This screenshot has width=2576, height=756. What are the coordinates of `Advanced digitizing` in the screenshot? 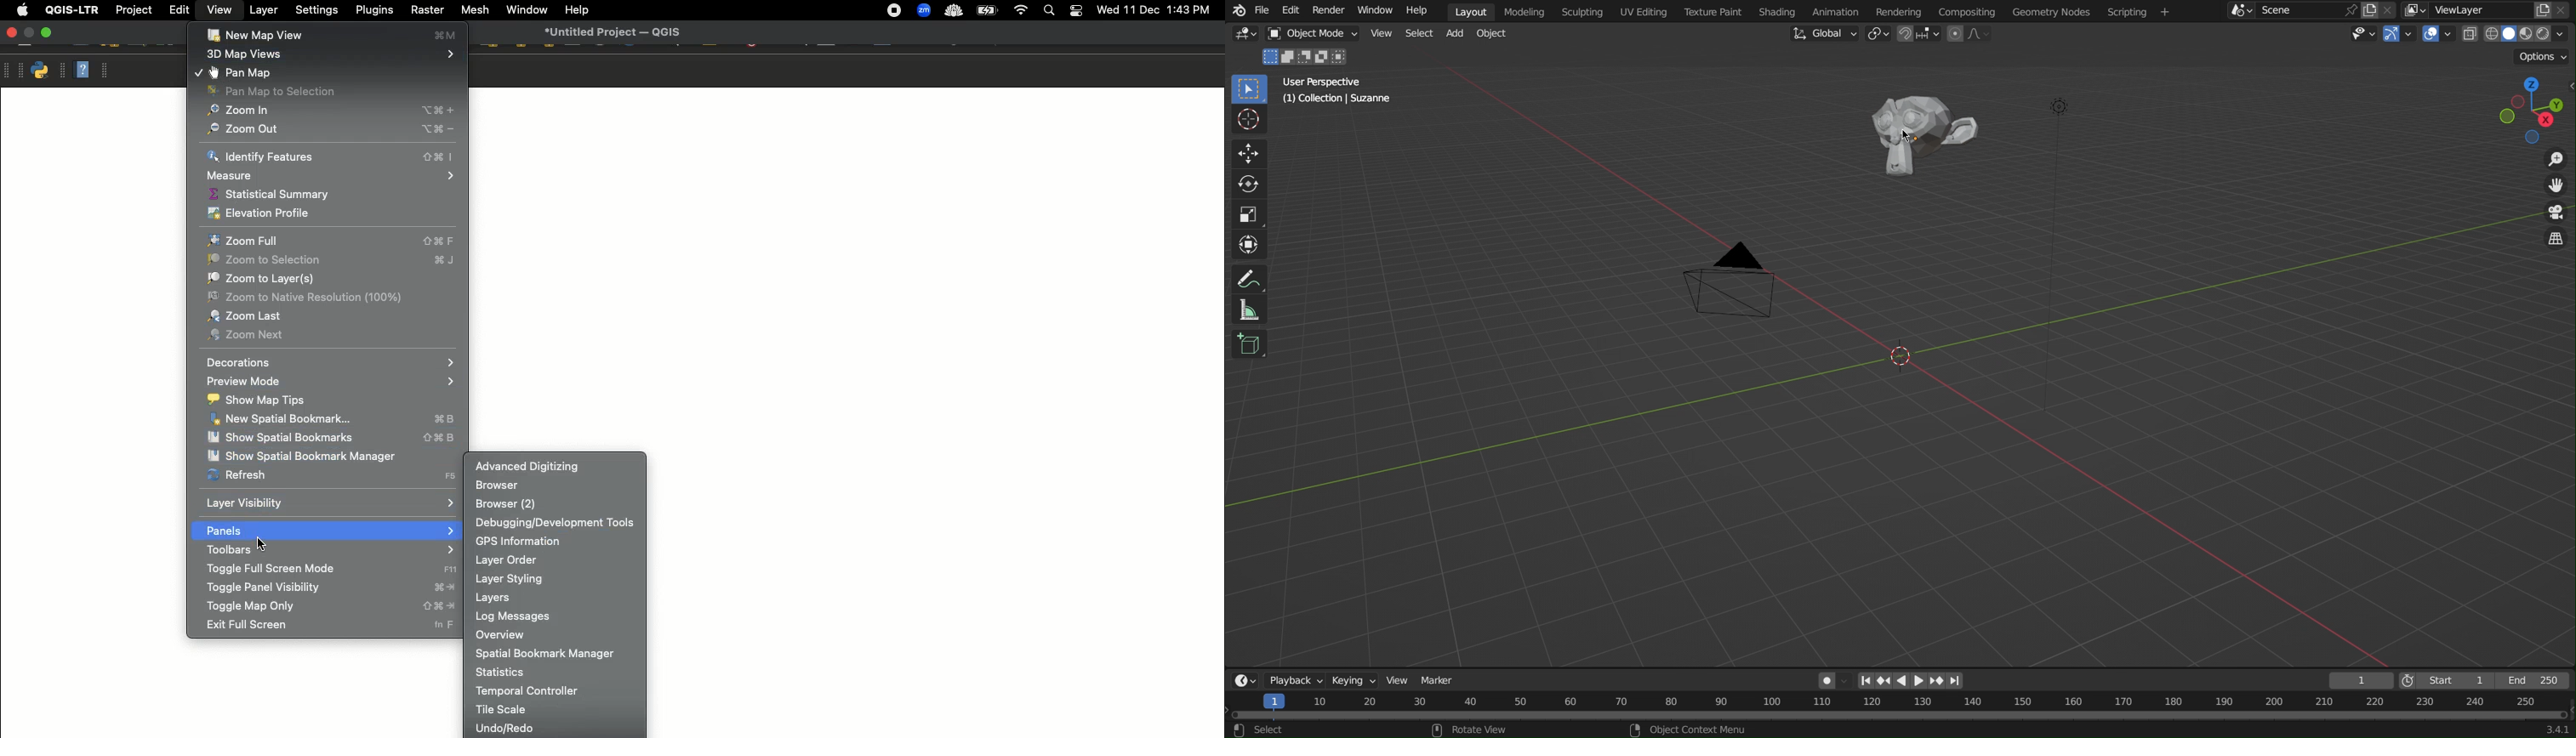 It's located at (556, 465).